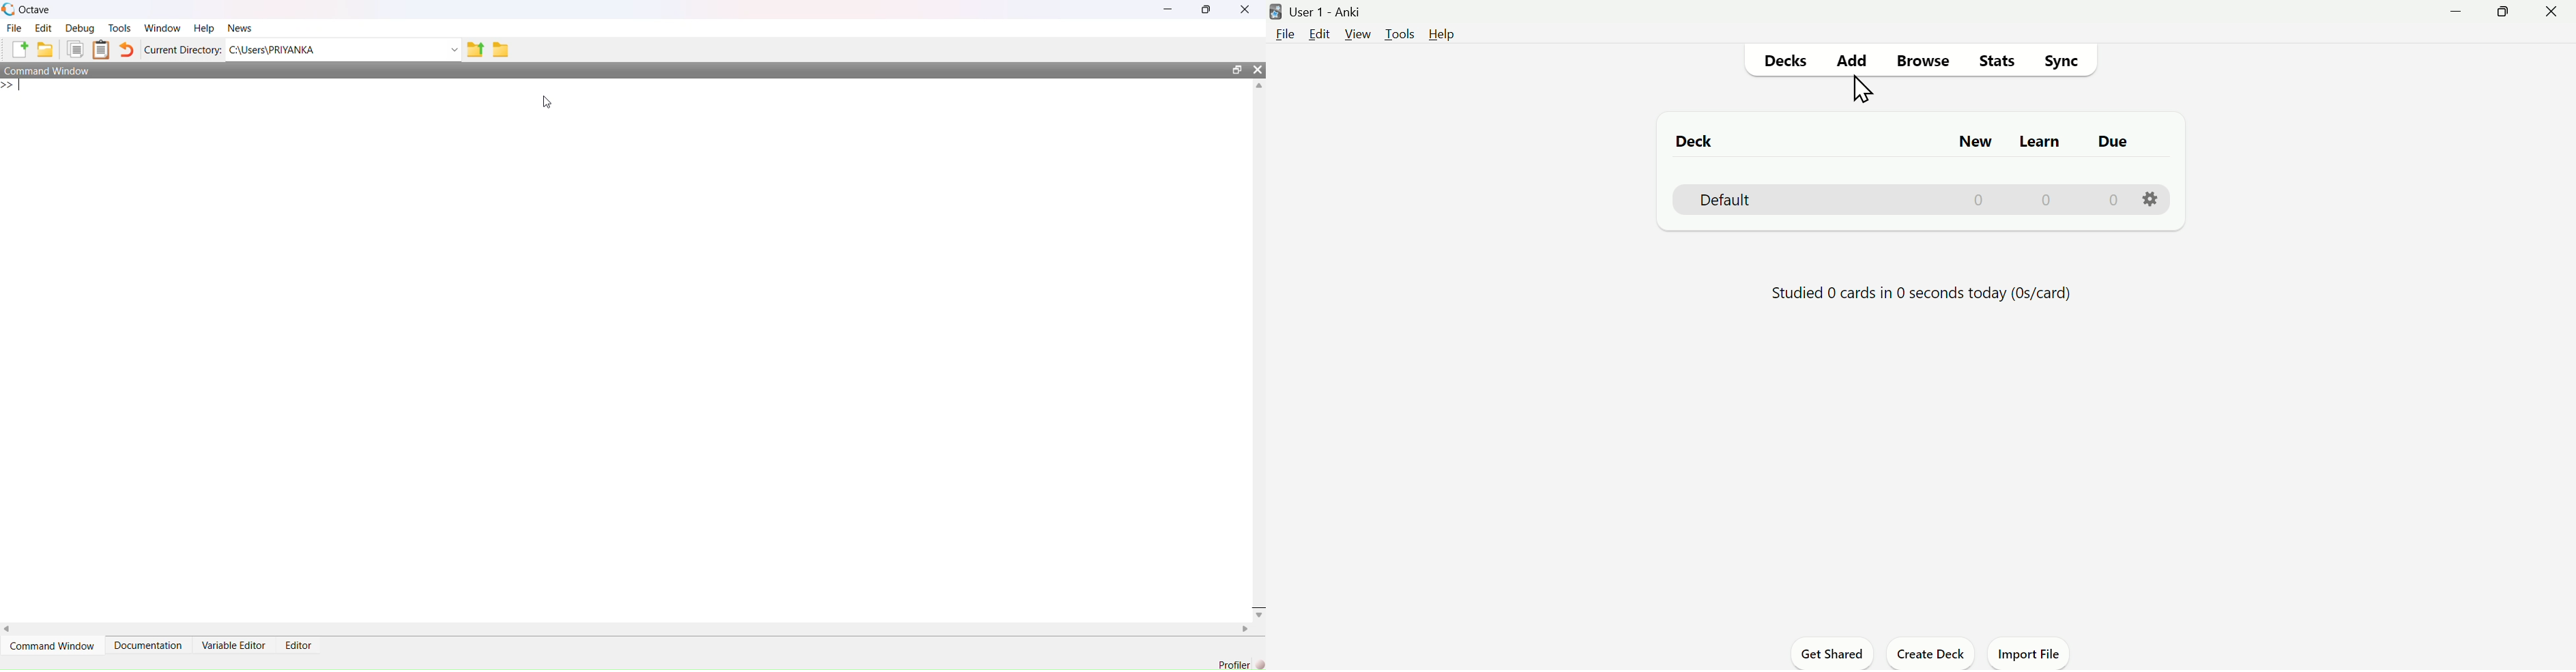  I want to click on View, so click(1355, 35).